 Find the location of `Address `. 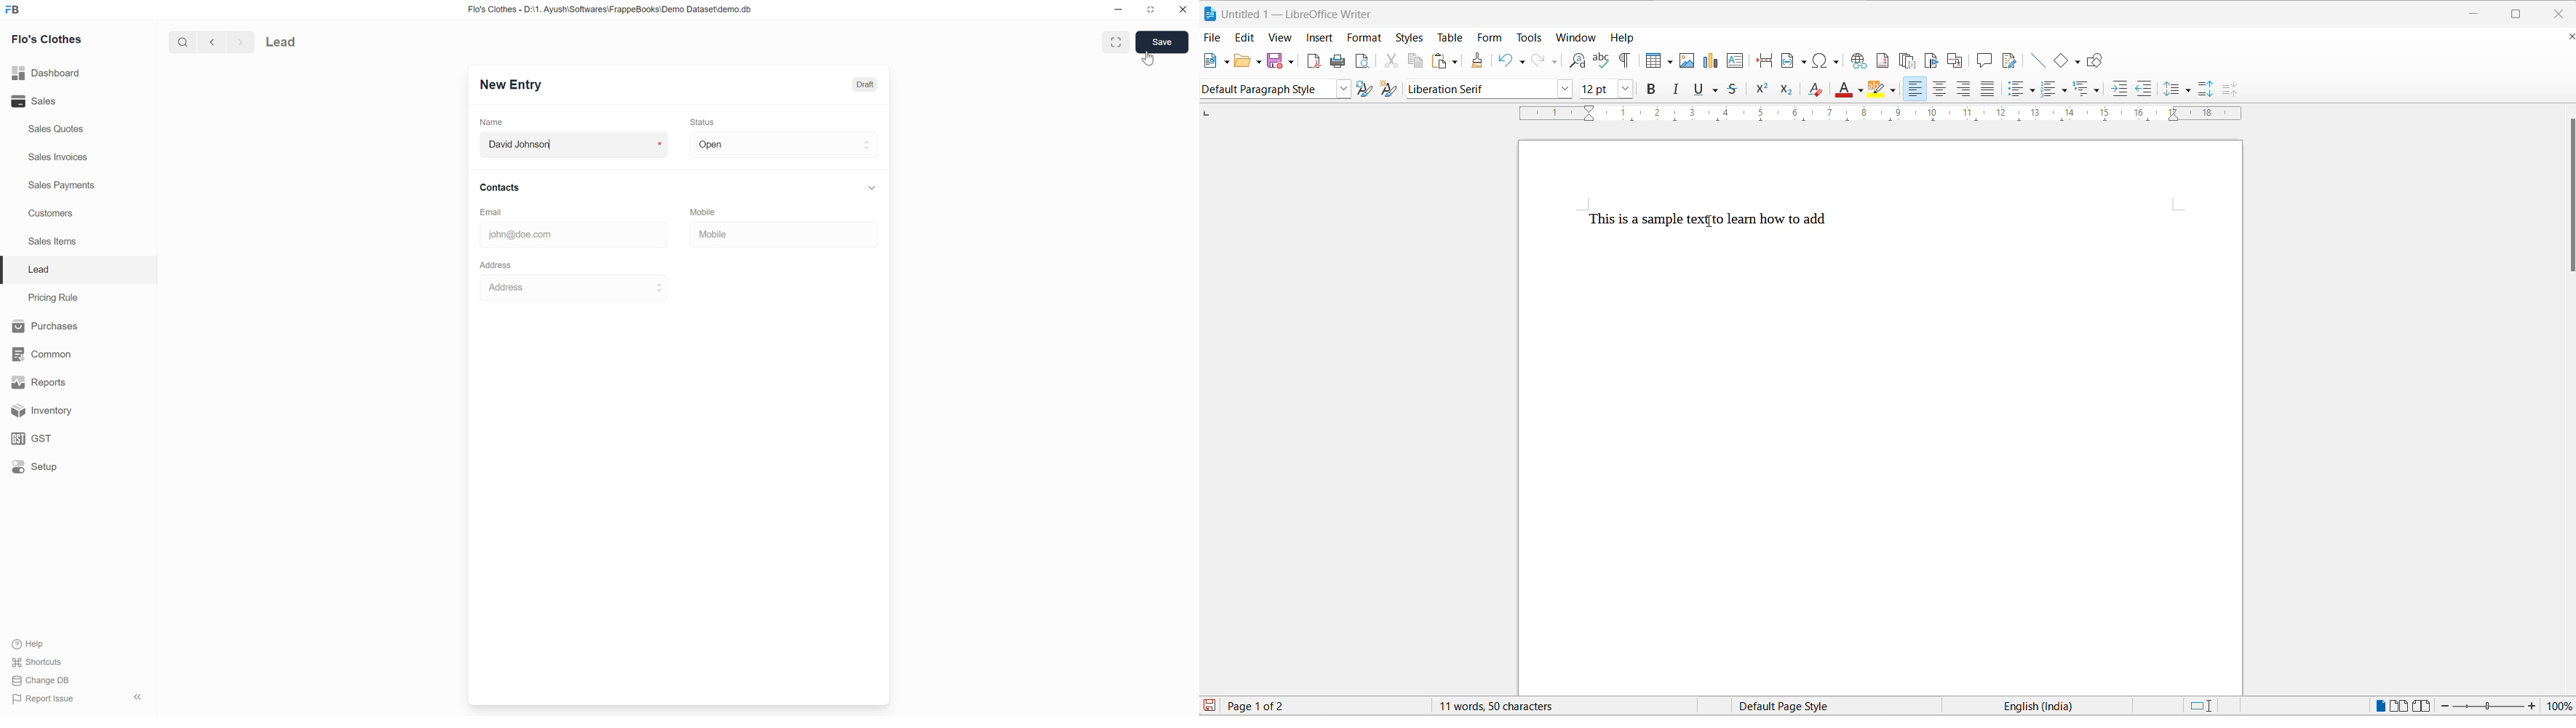

Address  is located at coordinates (571, 289).